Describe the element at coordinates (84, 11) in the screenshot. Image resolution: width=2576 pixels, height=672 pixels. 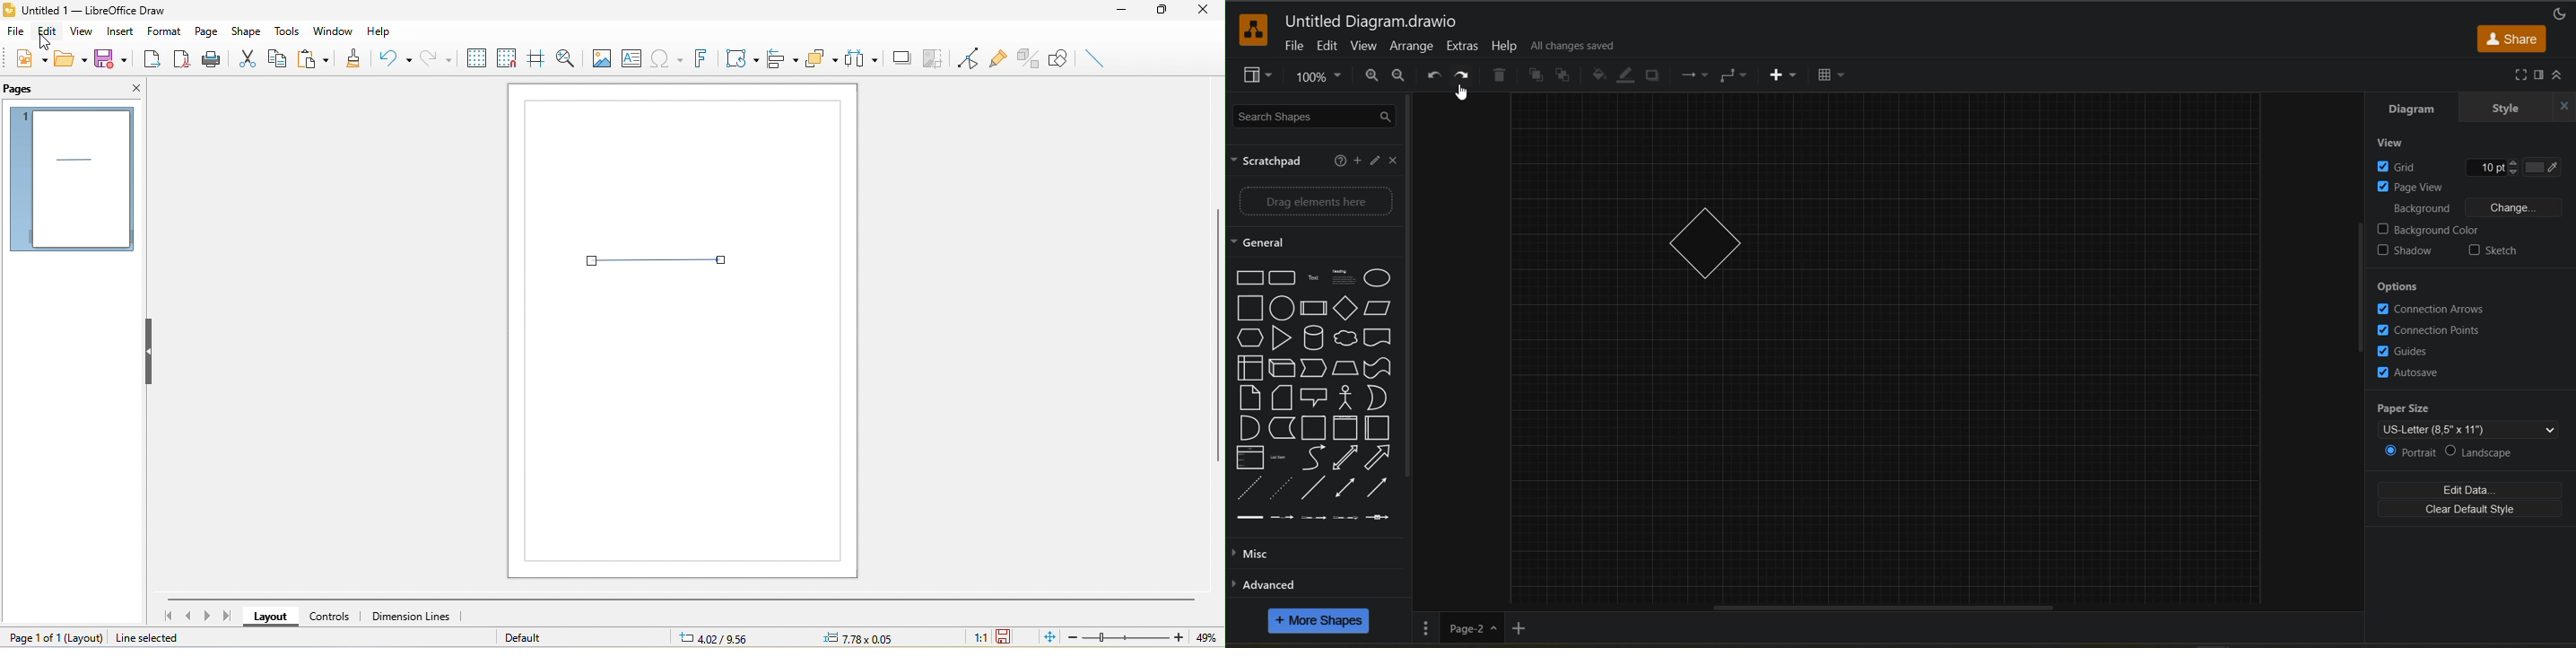
I see `title` at that location.